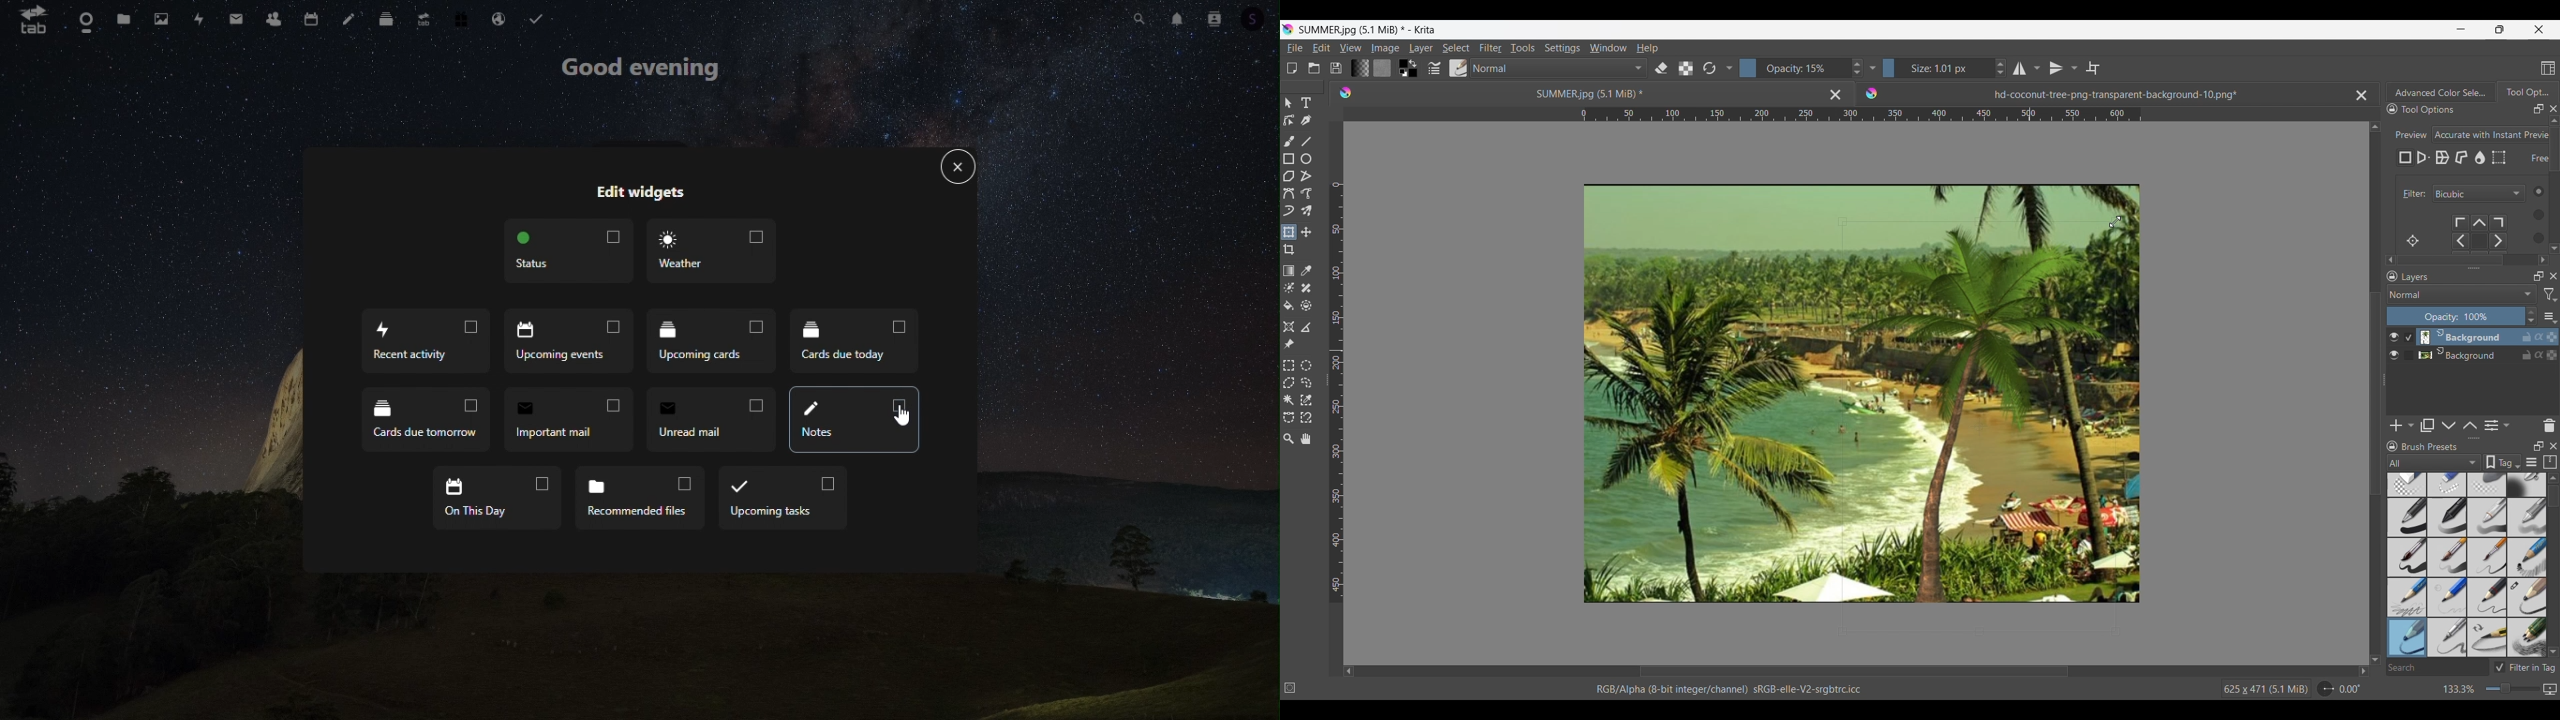  Describe the element at coordinates (1835, 94) in the screenshot. I see `Close` at that location.